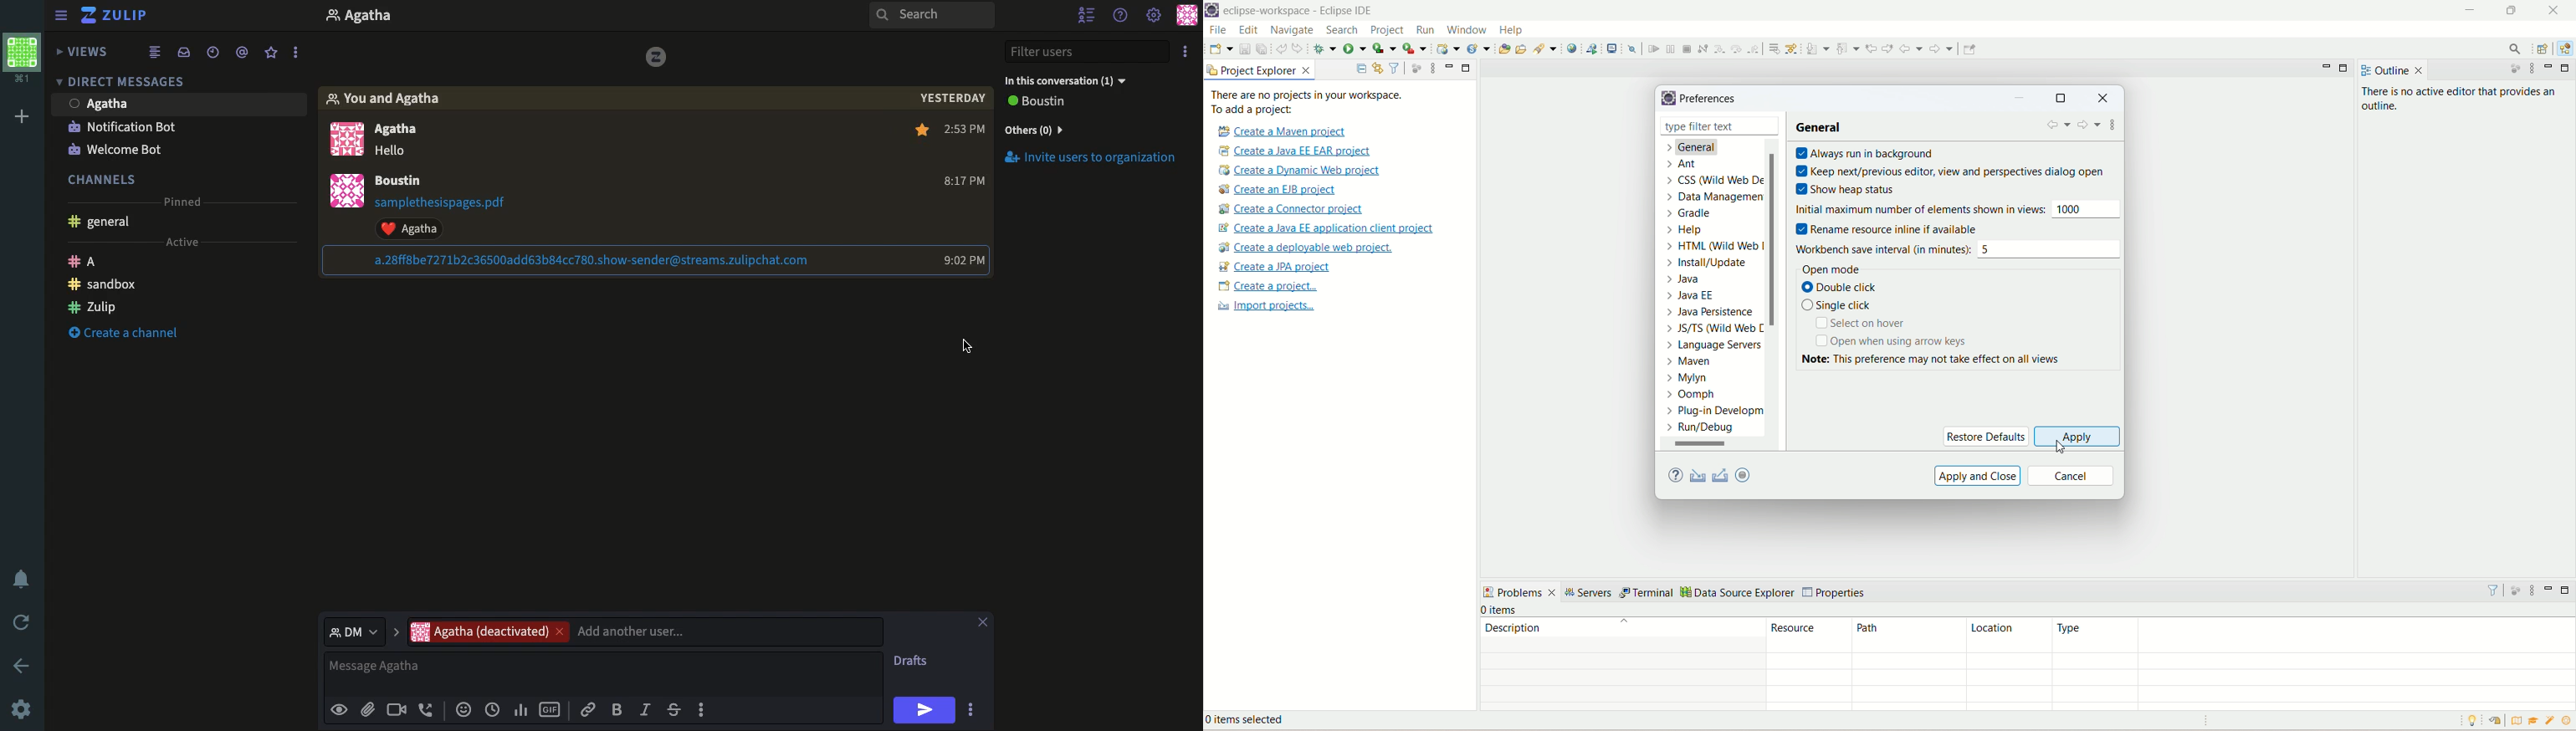 The image size is (2576, 756). Describe the element at coordinates (1689, 280) in the screenshot. I see `Java` at that location.